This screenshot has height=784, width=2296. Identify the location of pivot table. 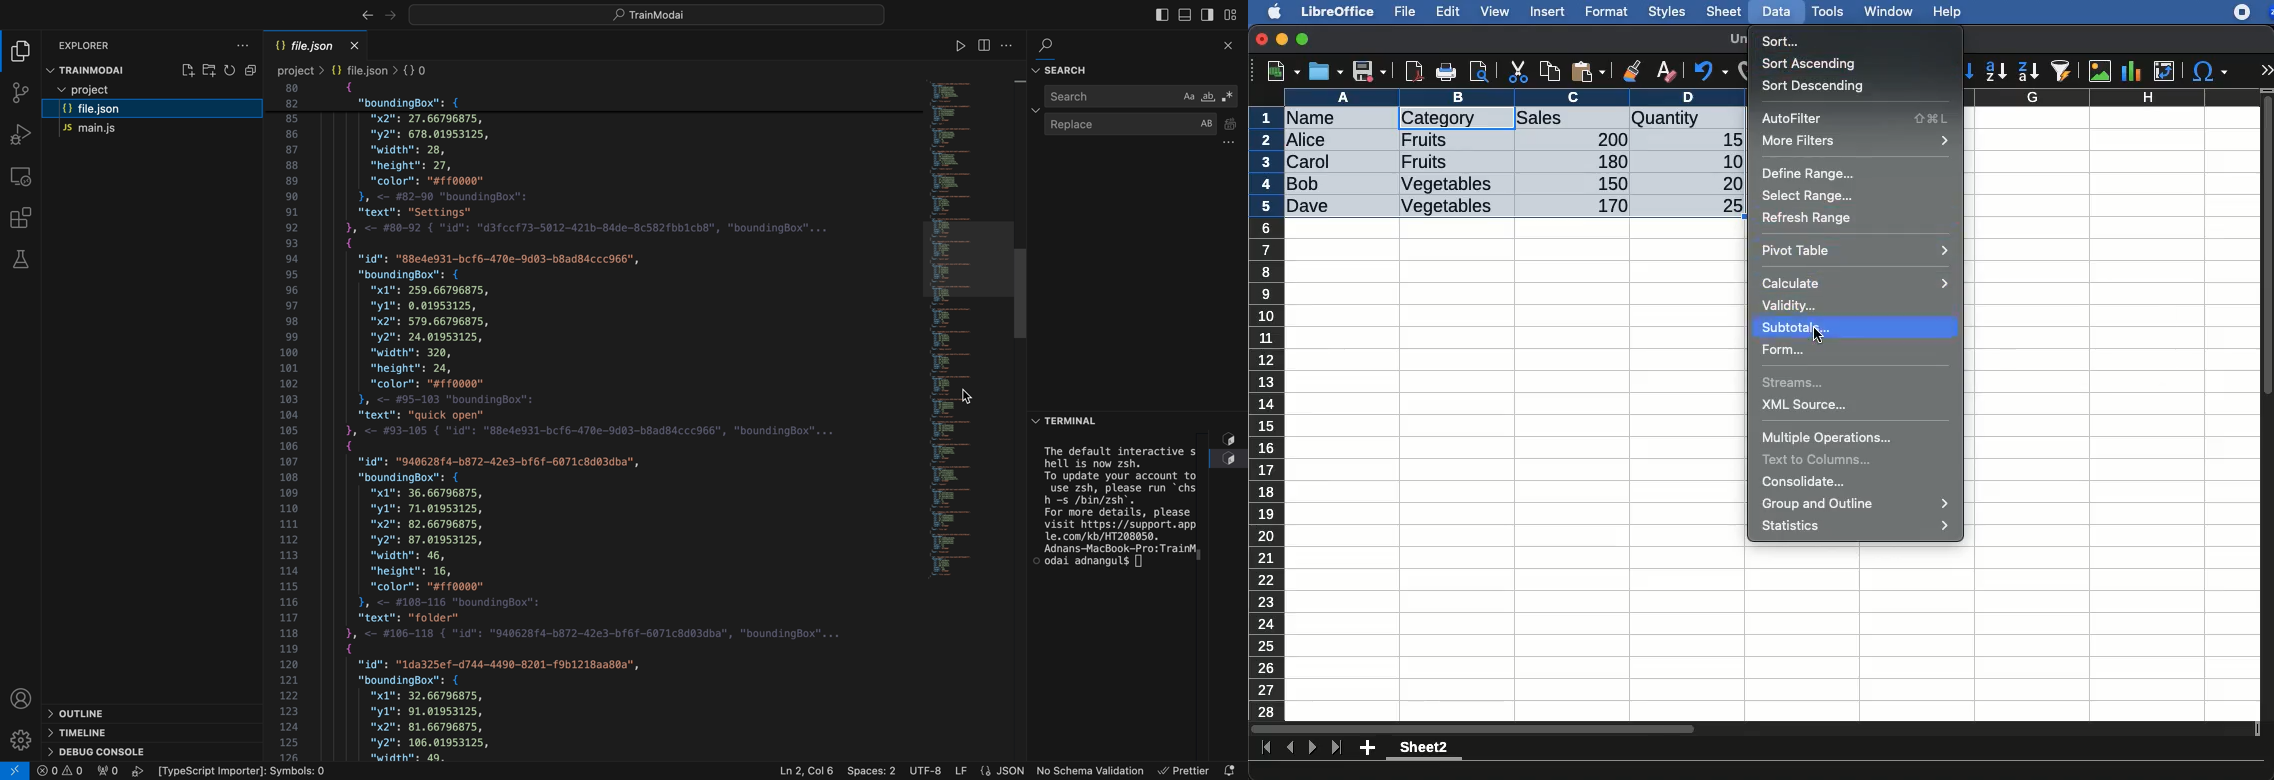
(2164, 71).